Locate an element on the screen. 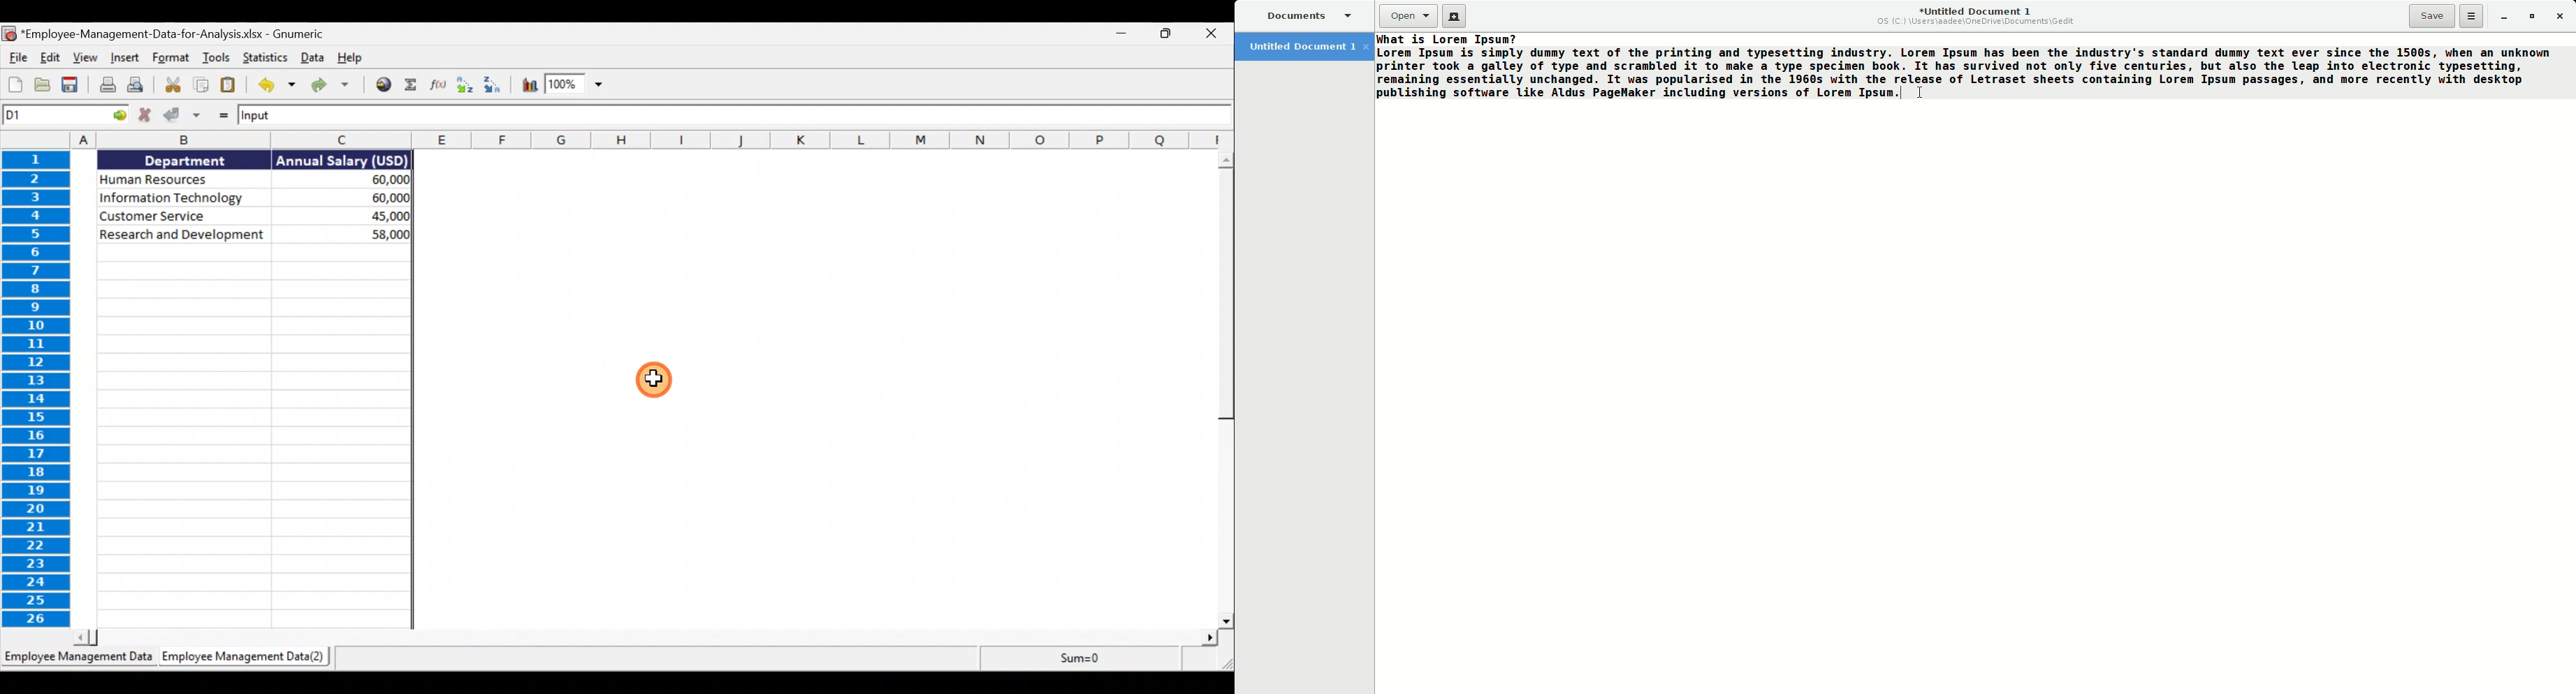 The height and width of the screenshot is (700, 2576). Tools is located at coordinates (218, 56).